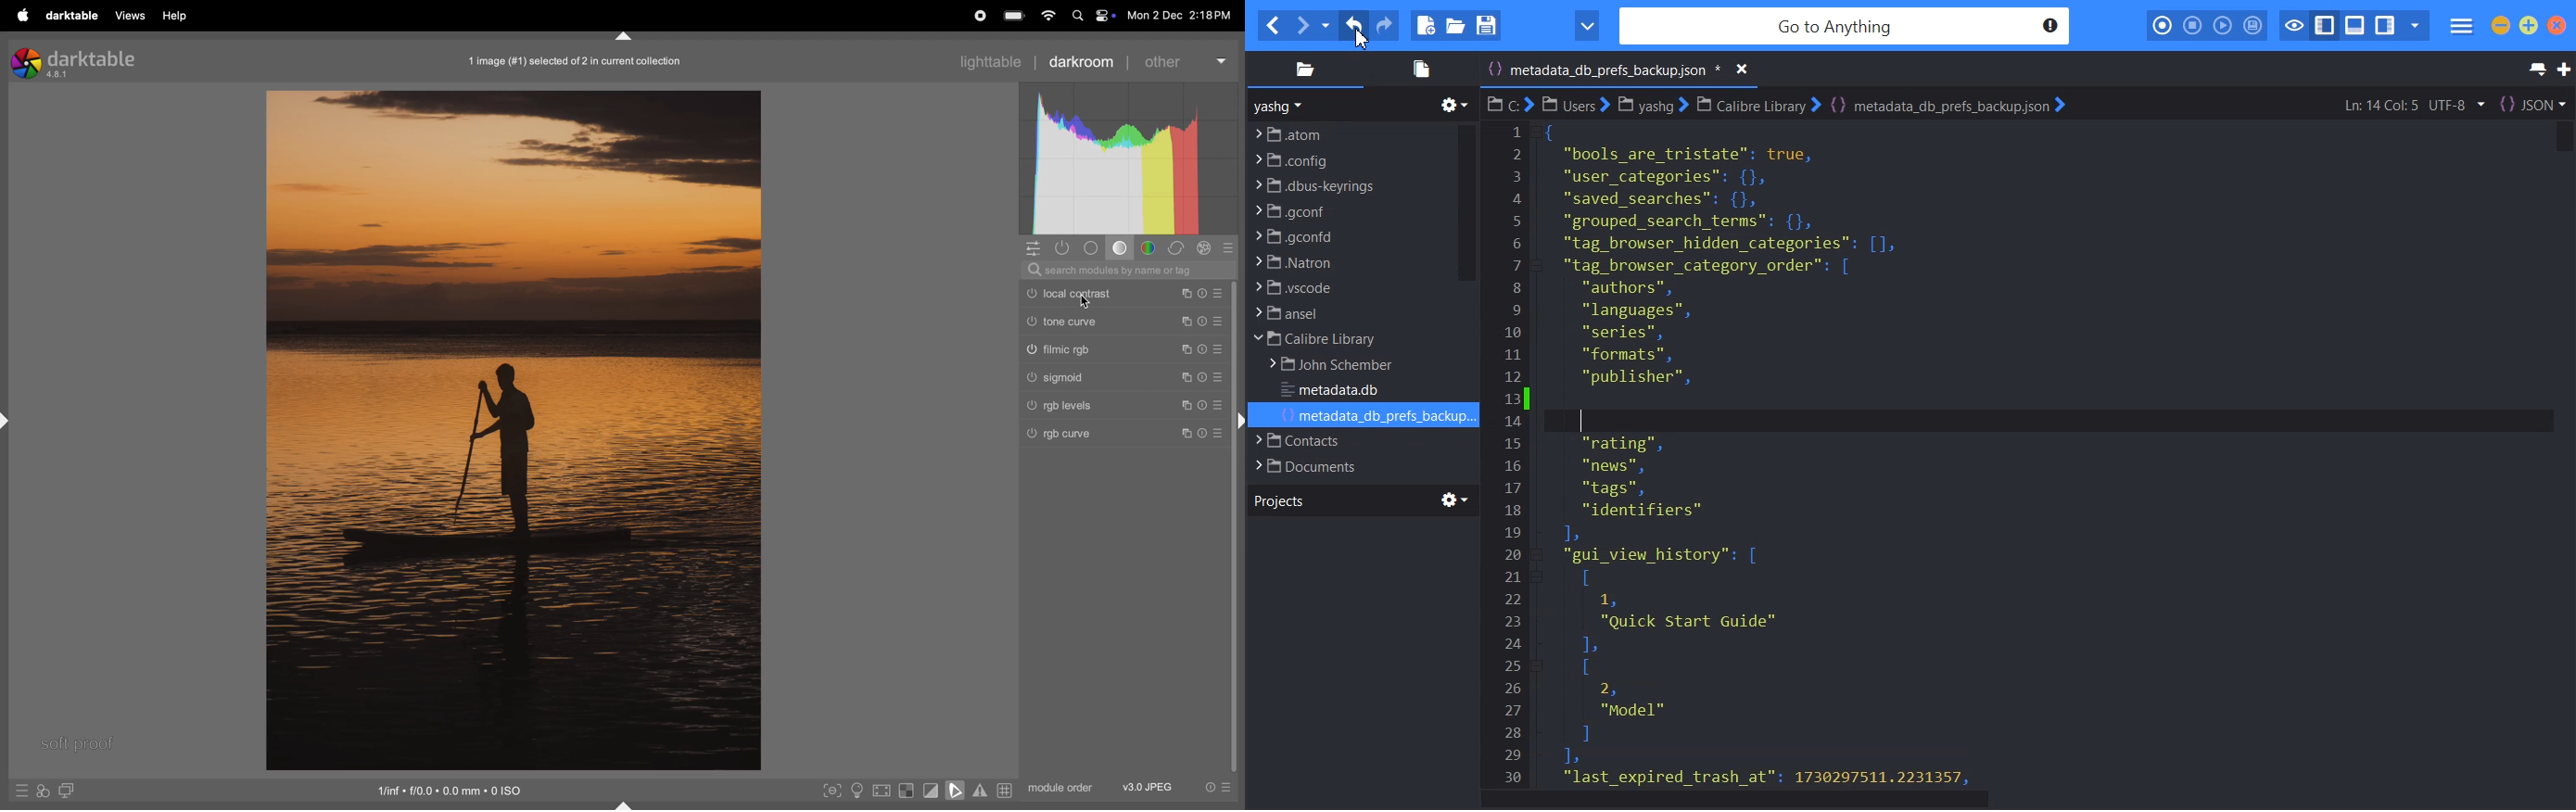 This screenshot has width=2576, height=812. I want to click on toggle high quality processing, so click(880, 791).